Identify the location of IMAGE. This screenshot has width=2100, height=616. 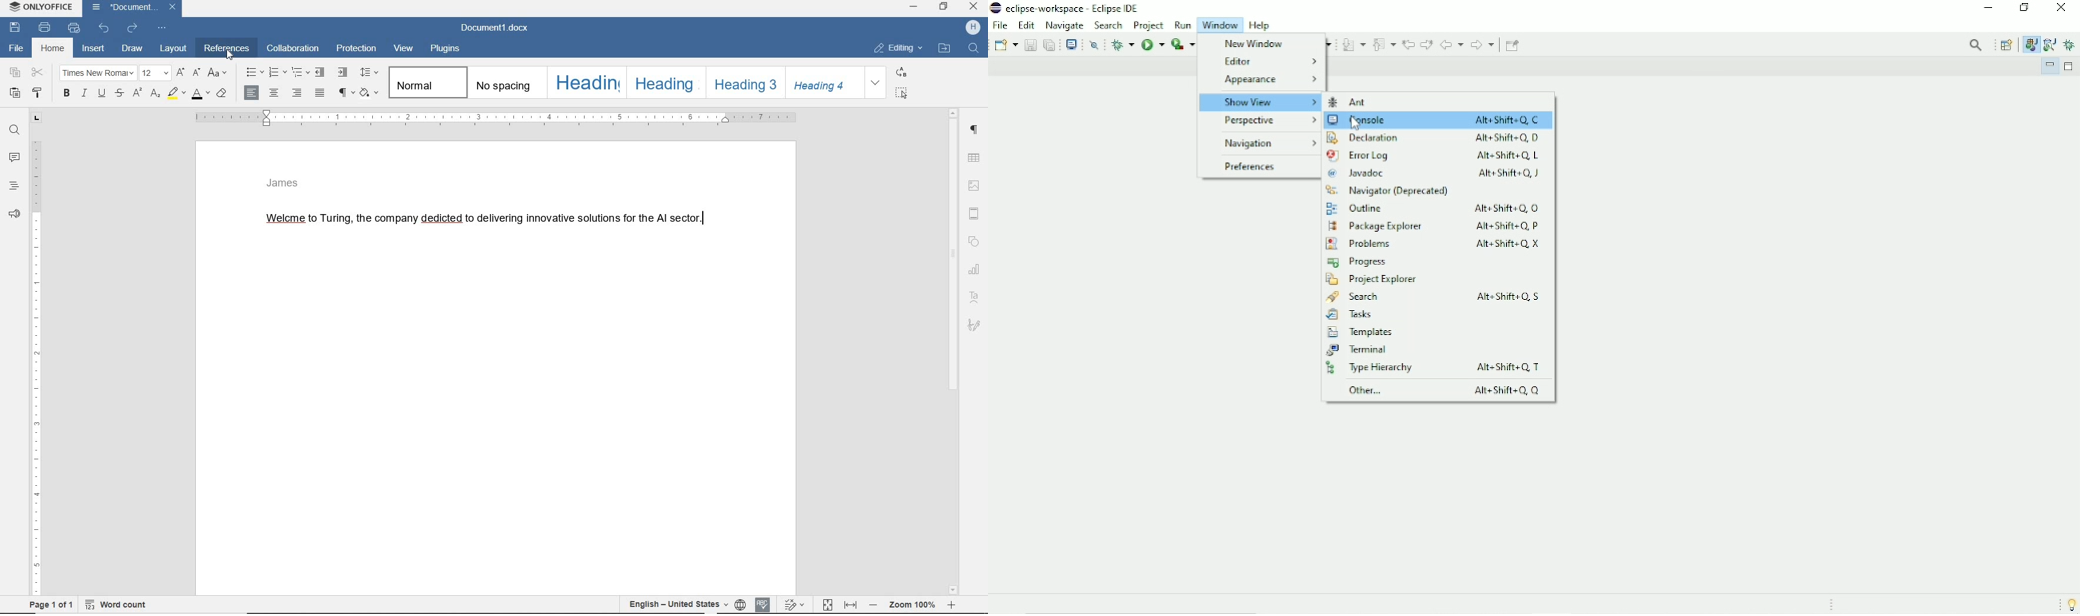
(976, 185).